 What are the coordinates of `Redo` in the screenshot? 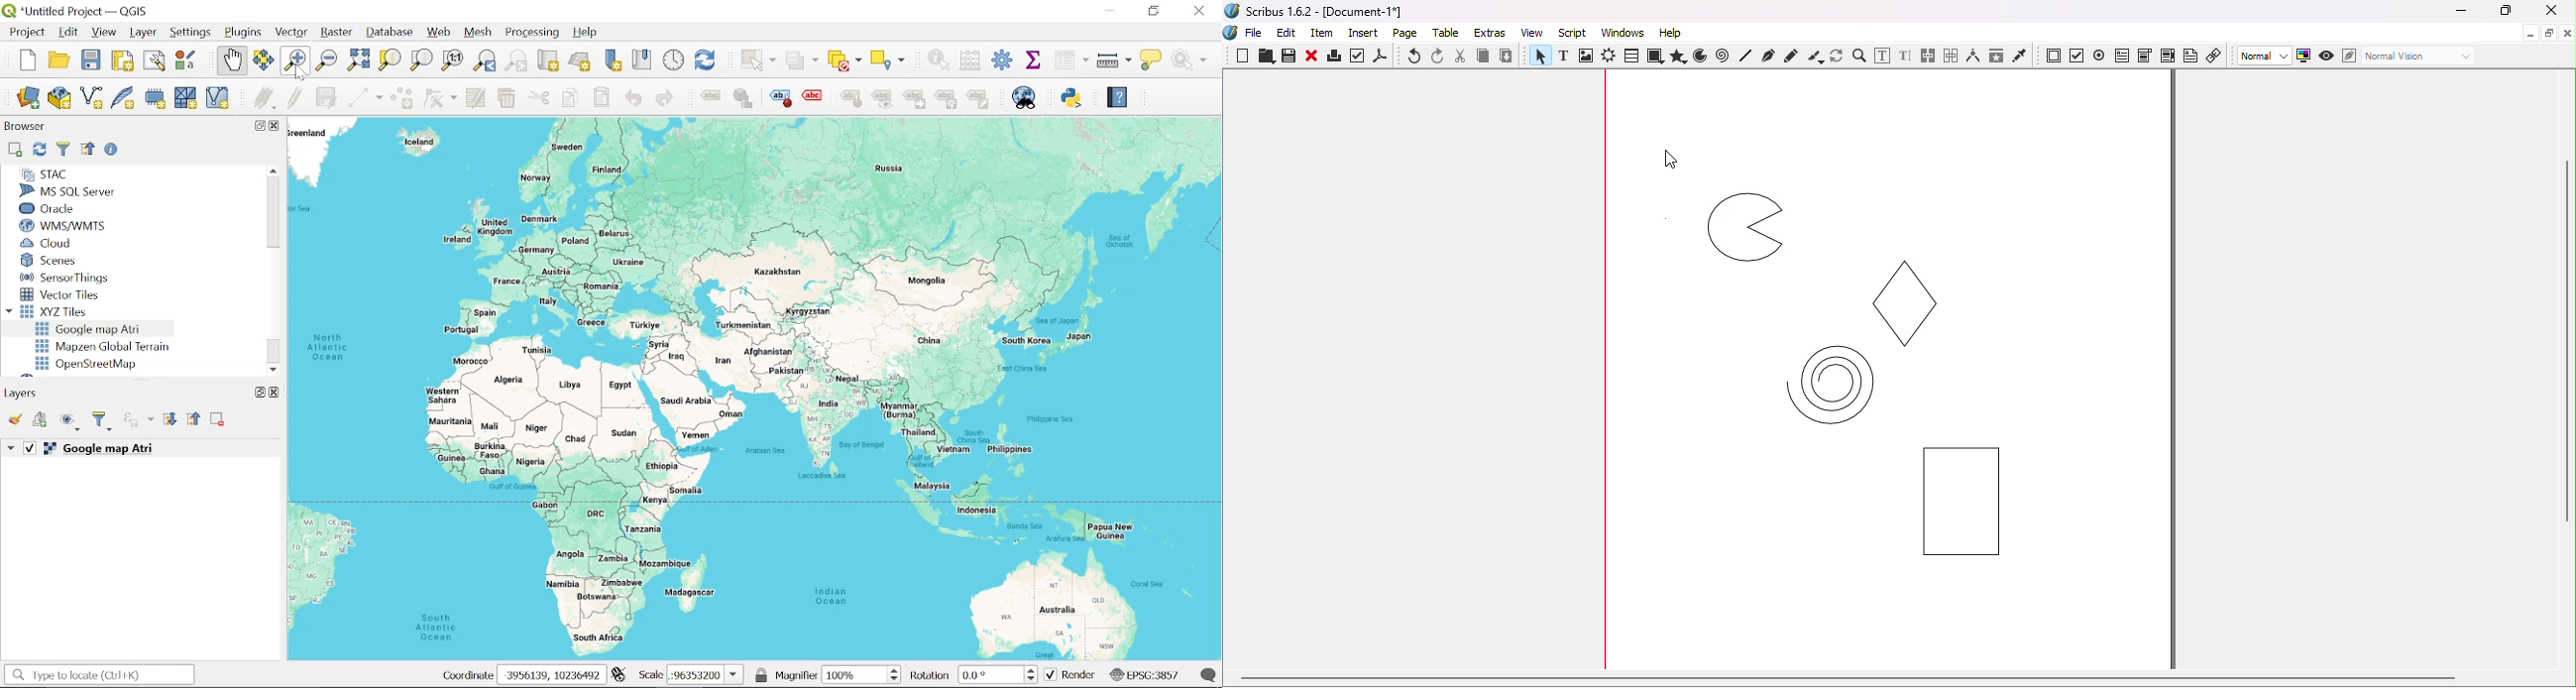 It's located at (664, 99).